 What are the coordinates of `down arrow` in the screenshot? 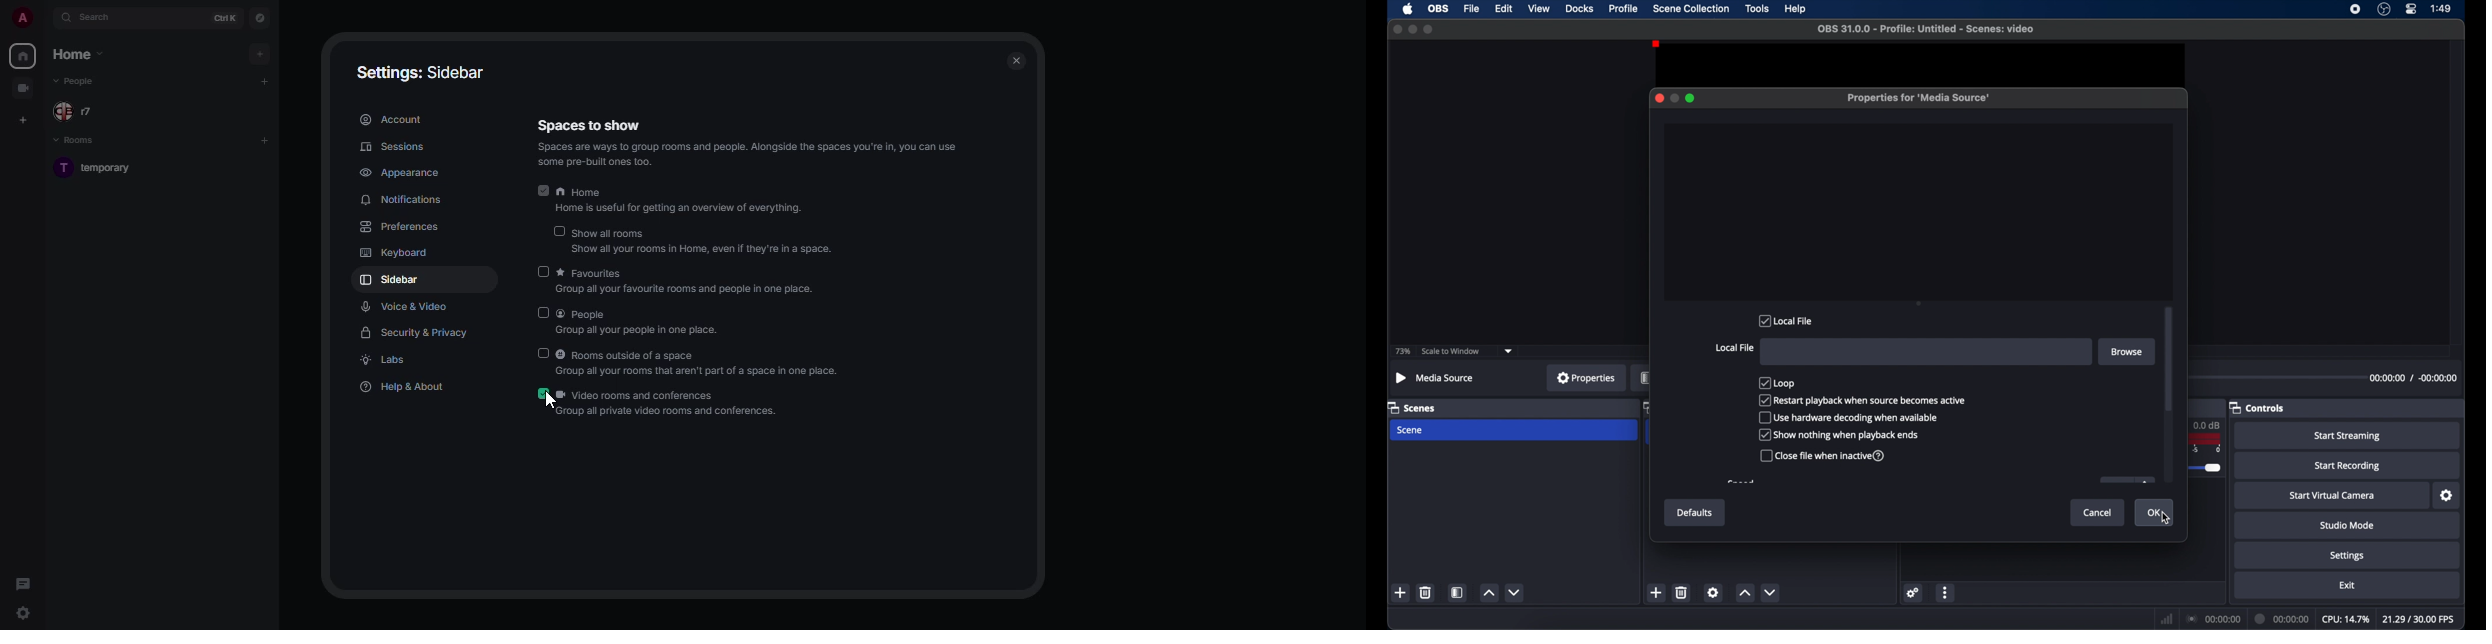 It's located at (1511, 350).